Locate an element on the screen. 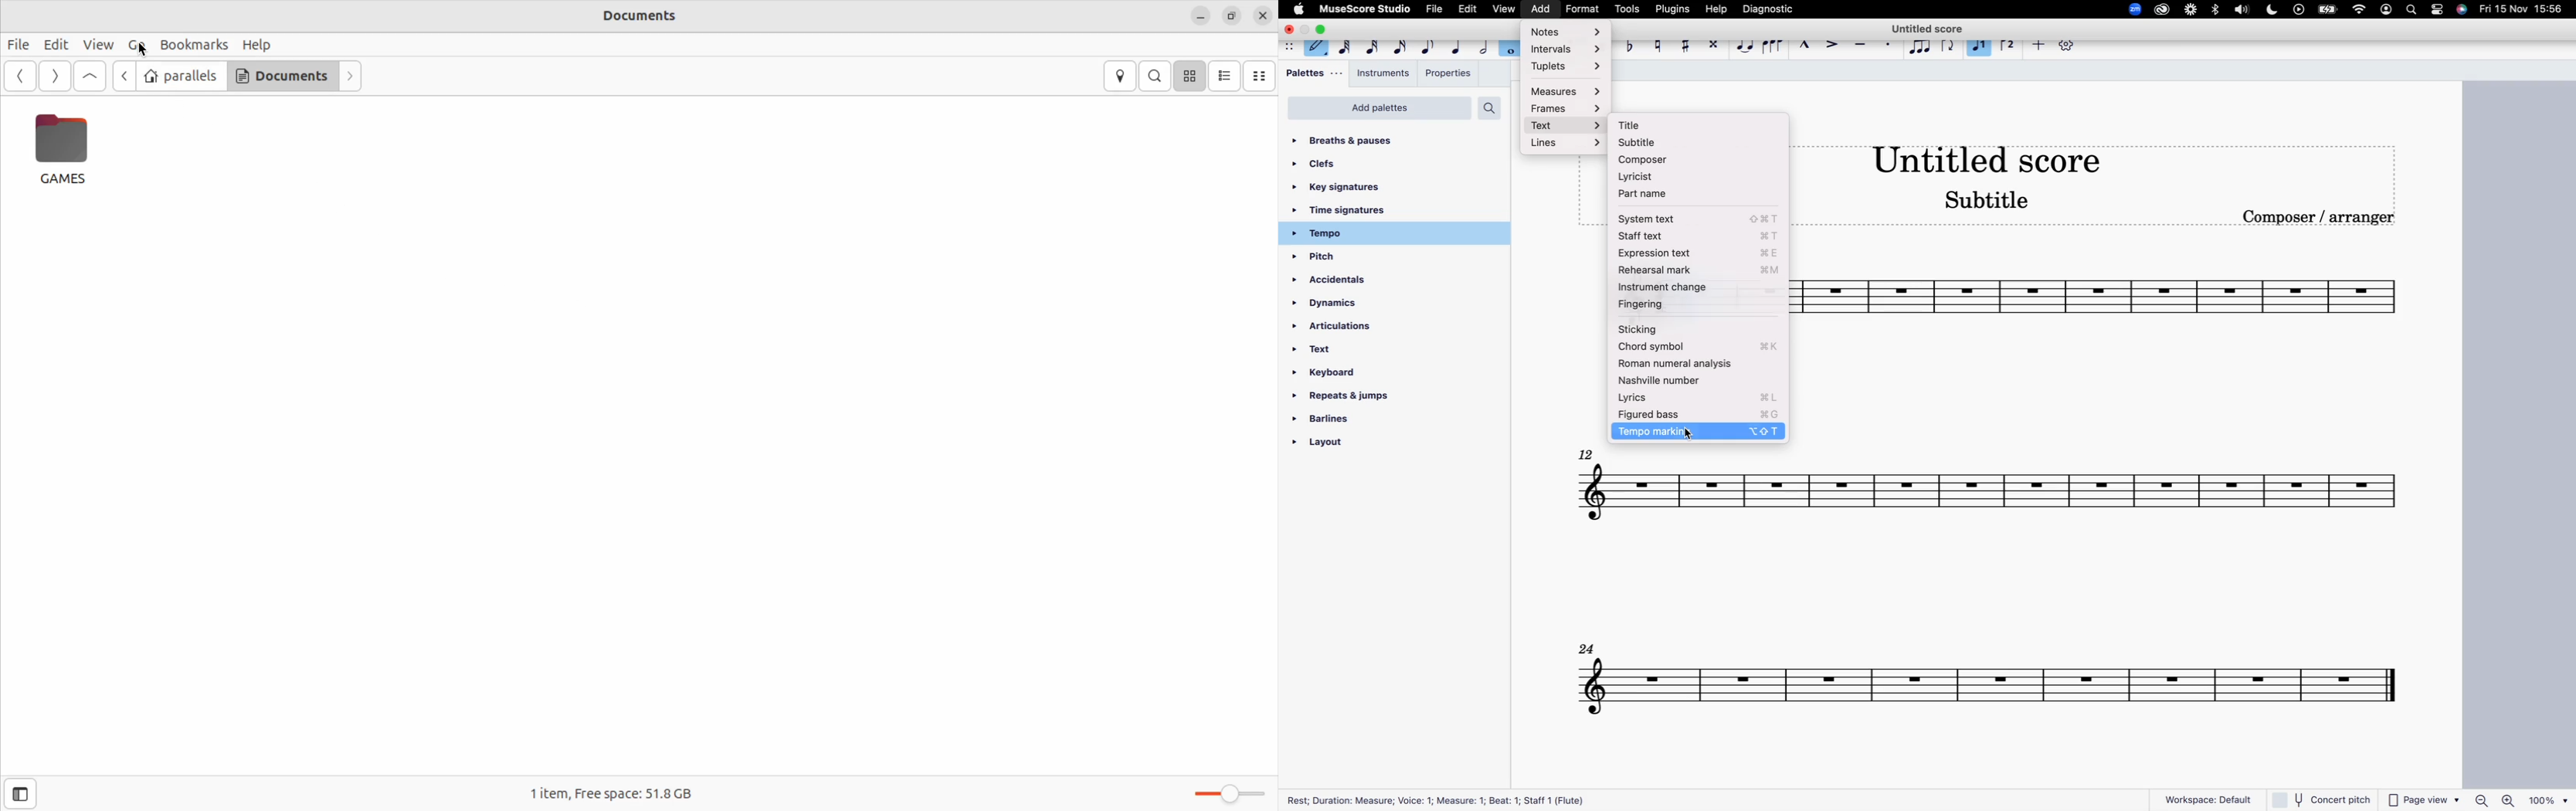 This screenshot has height=812, width=2576. file is located at coordinates (1435, 9).